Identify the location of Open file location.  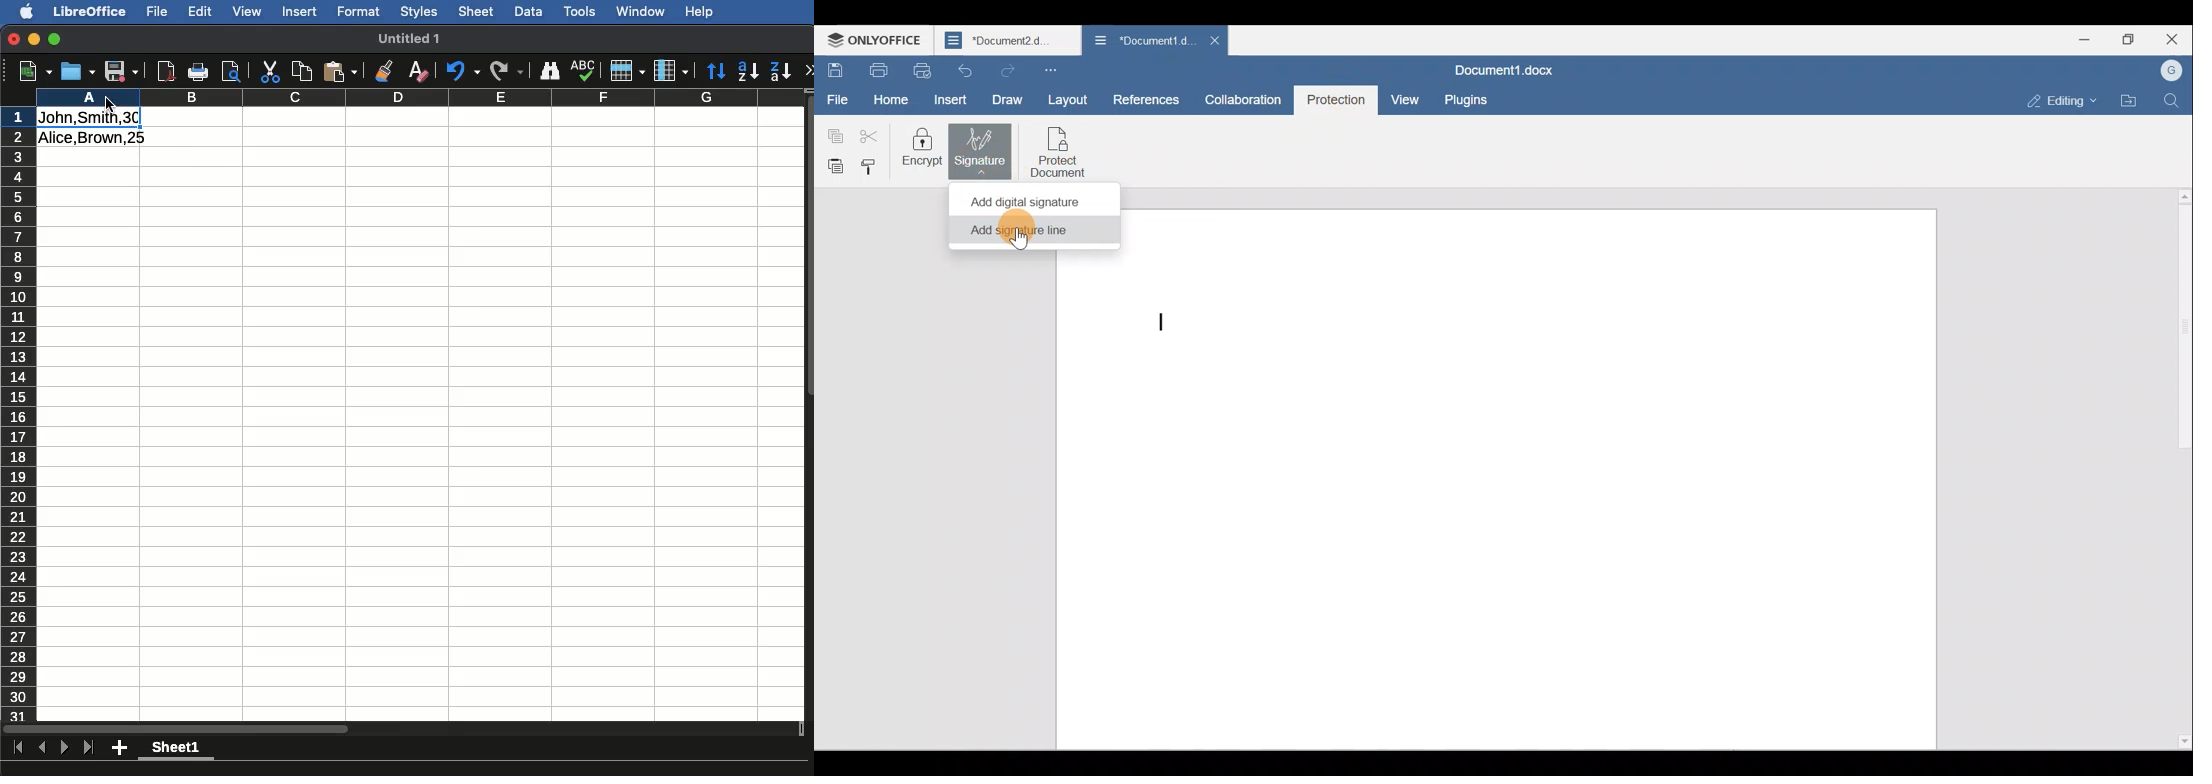
(2132, 99).